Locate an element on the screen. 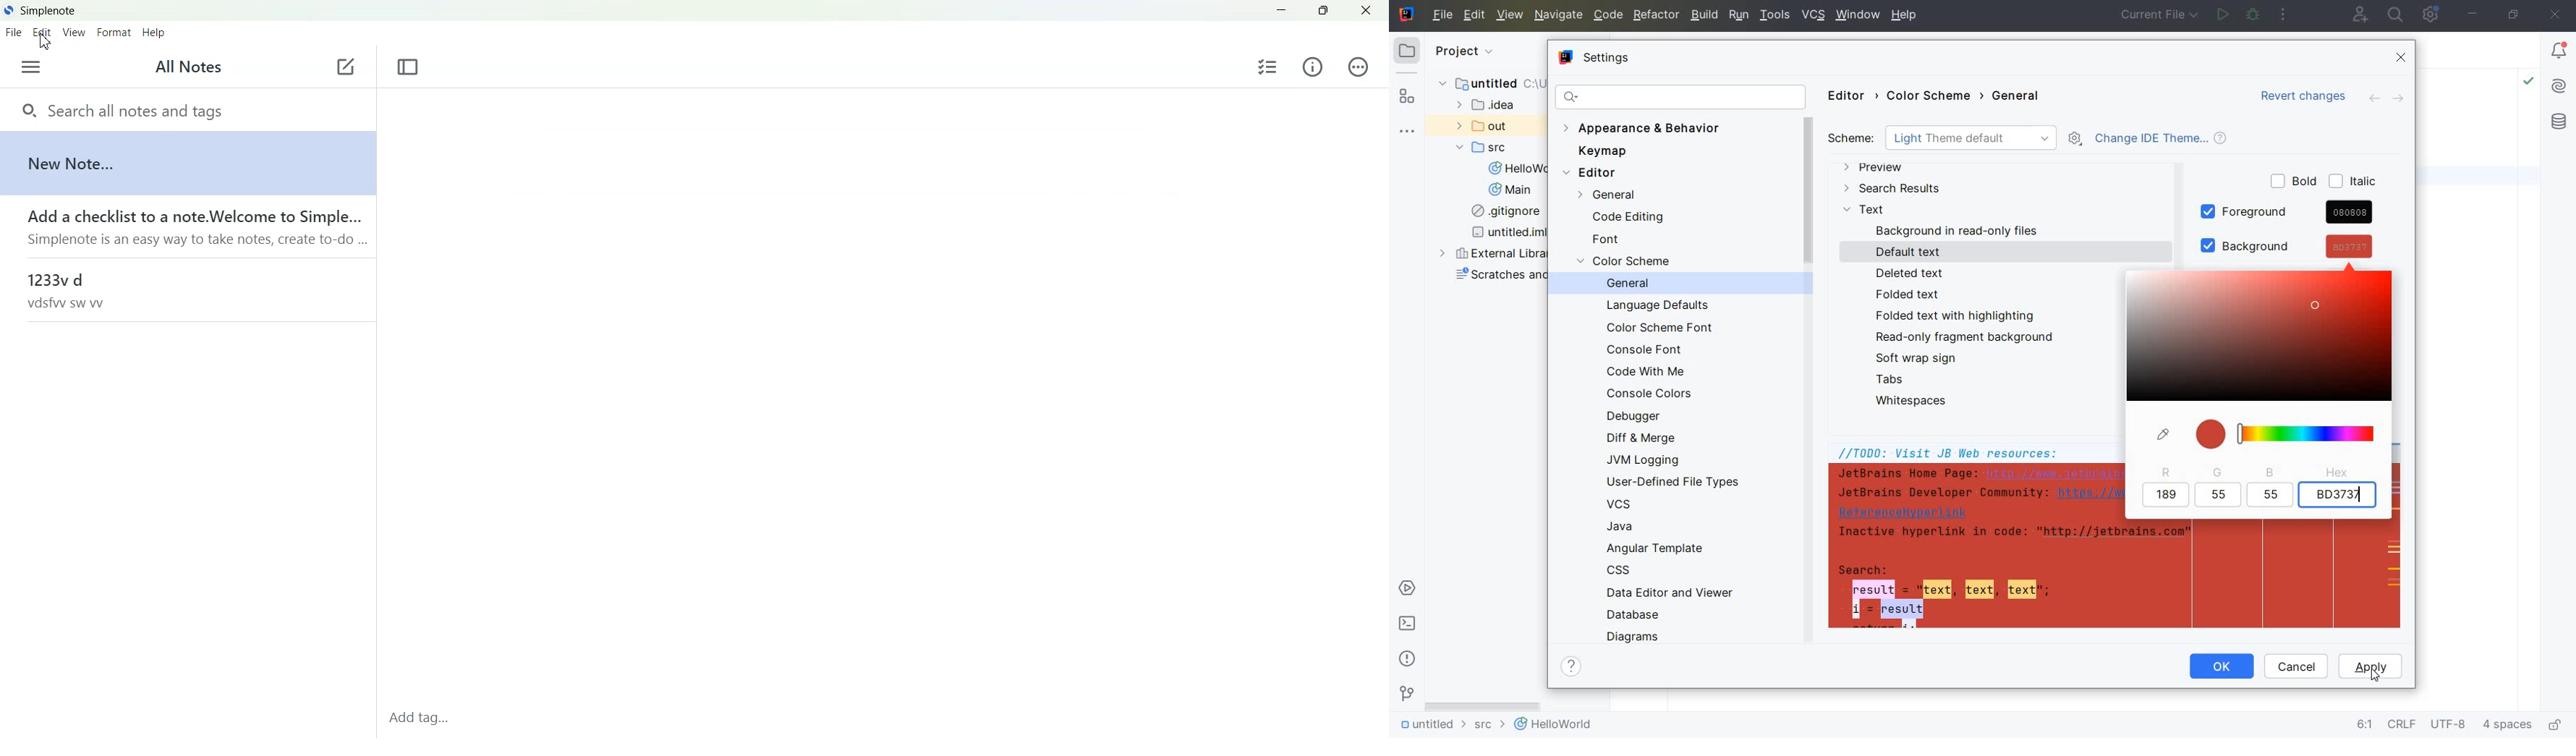  DEFAULT TEXT is located at coordinates (1911, 252).